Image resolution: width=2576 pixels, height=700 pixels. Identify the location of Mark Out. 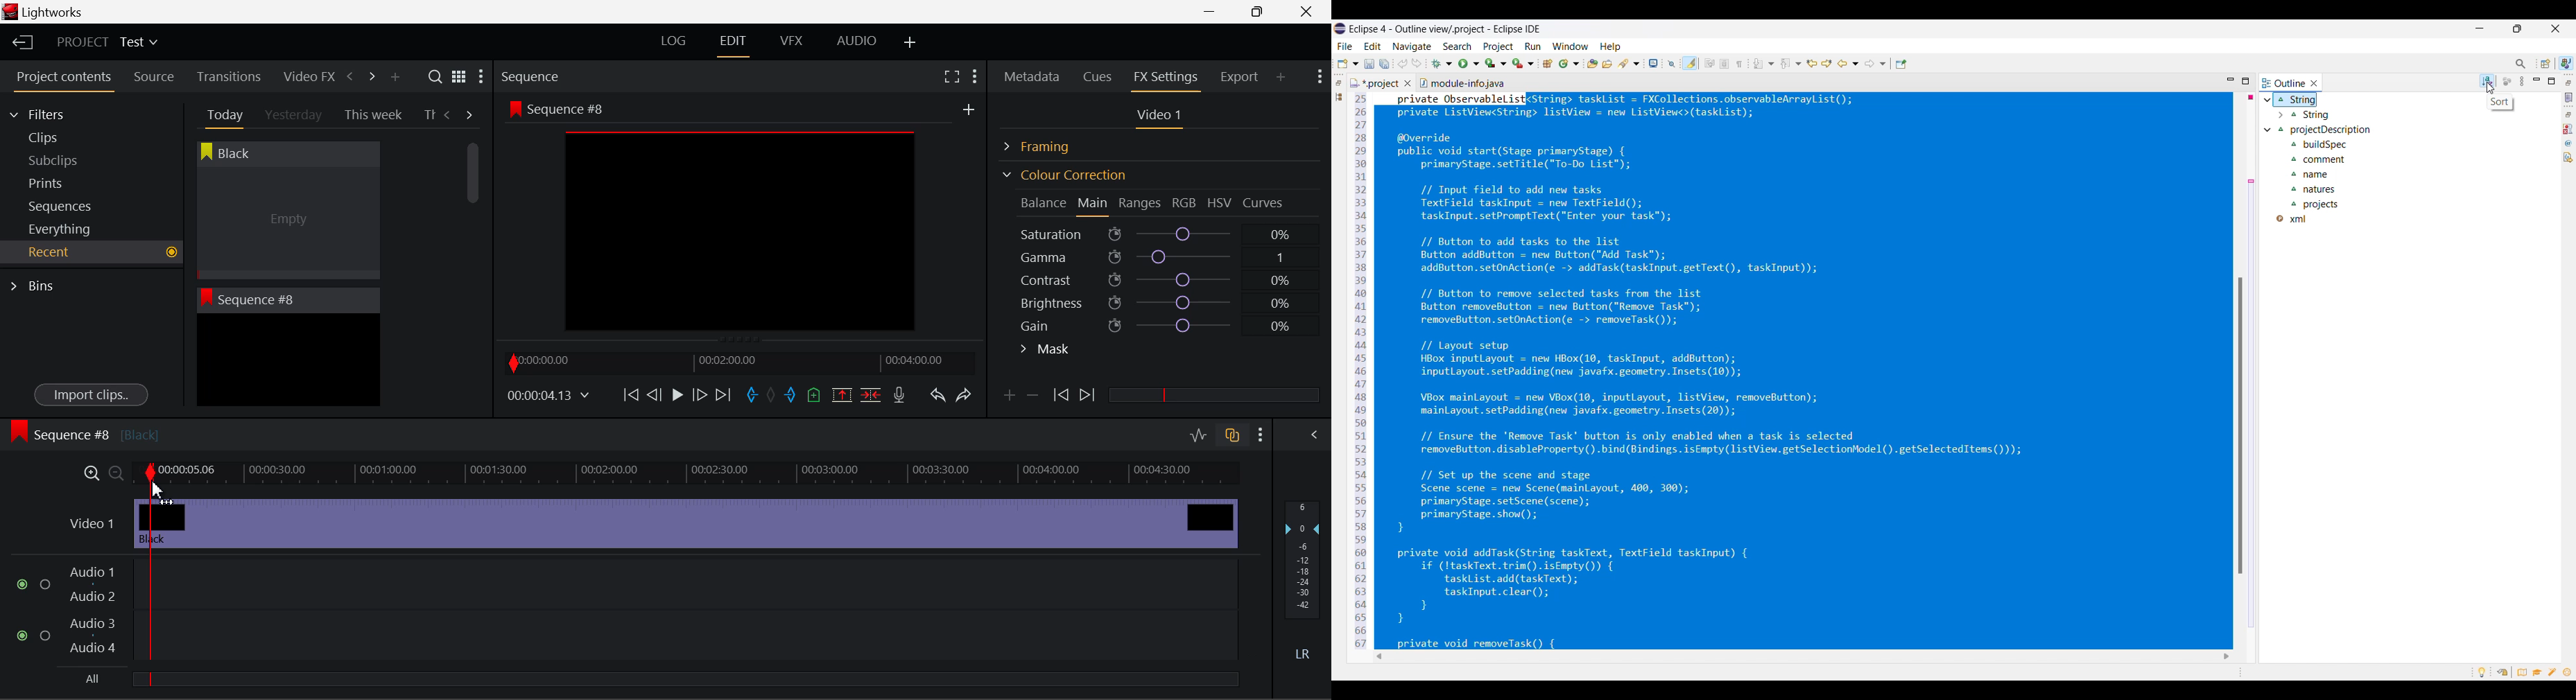
(792, 396).